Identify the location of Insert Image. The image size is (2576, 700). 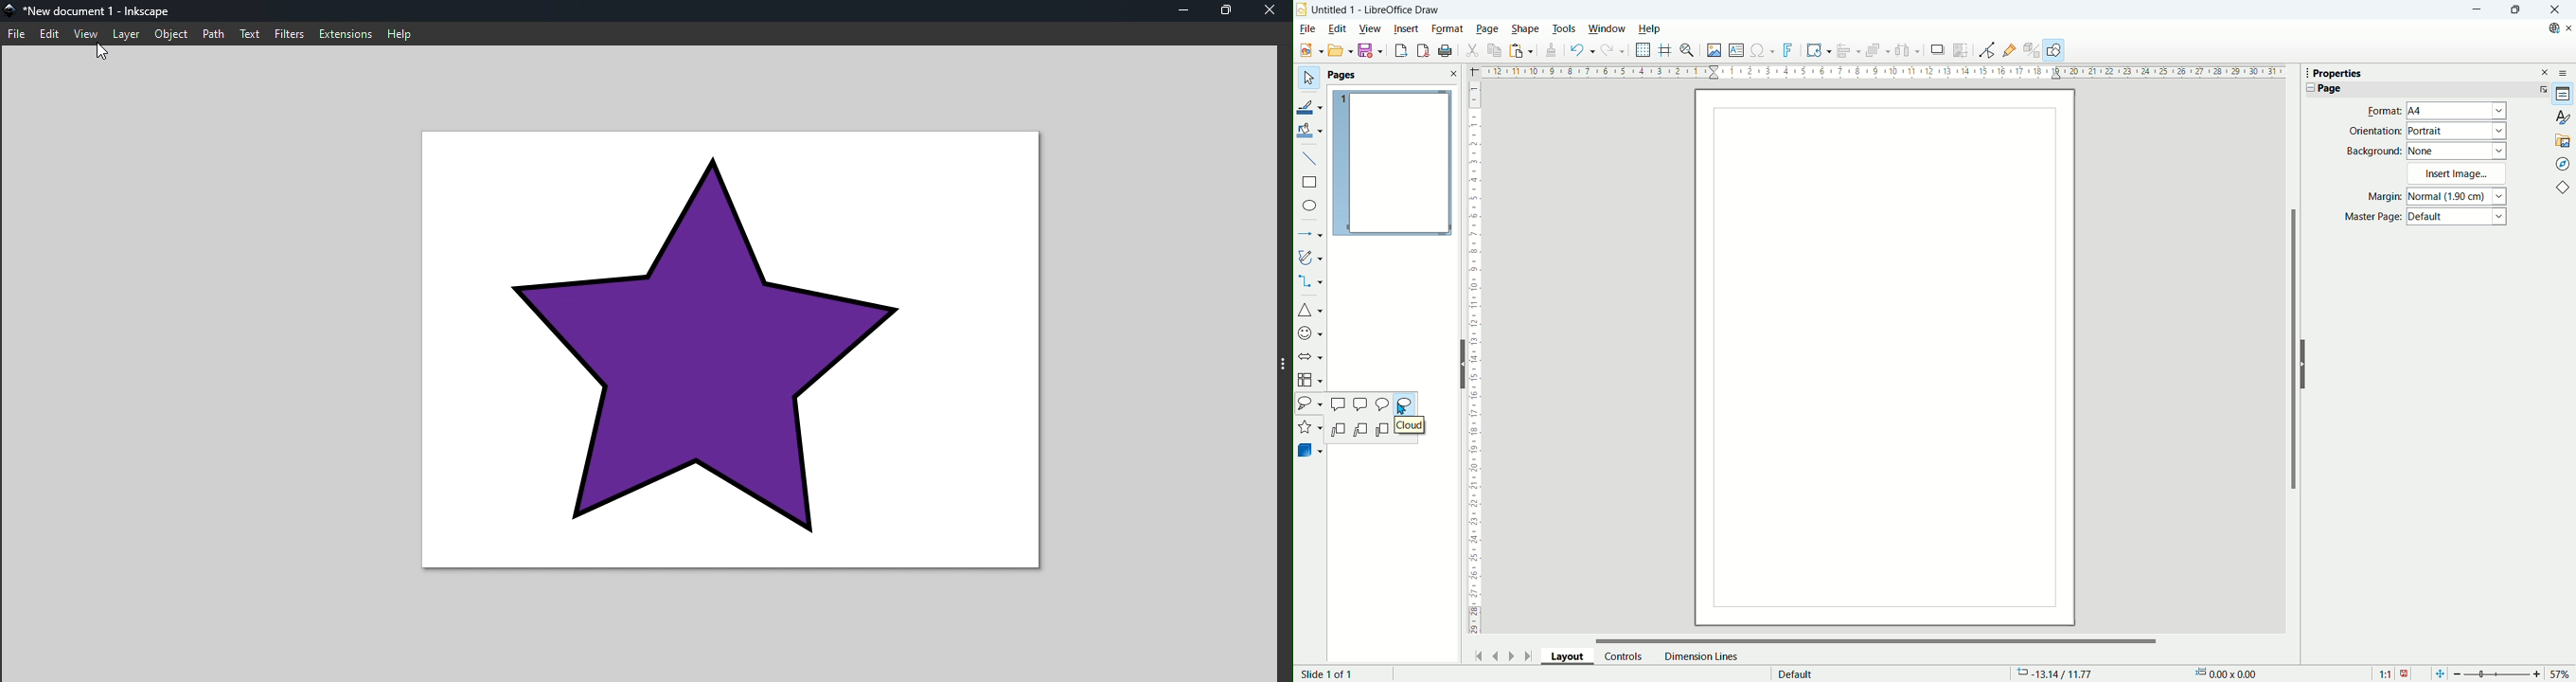
(2459, 173).